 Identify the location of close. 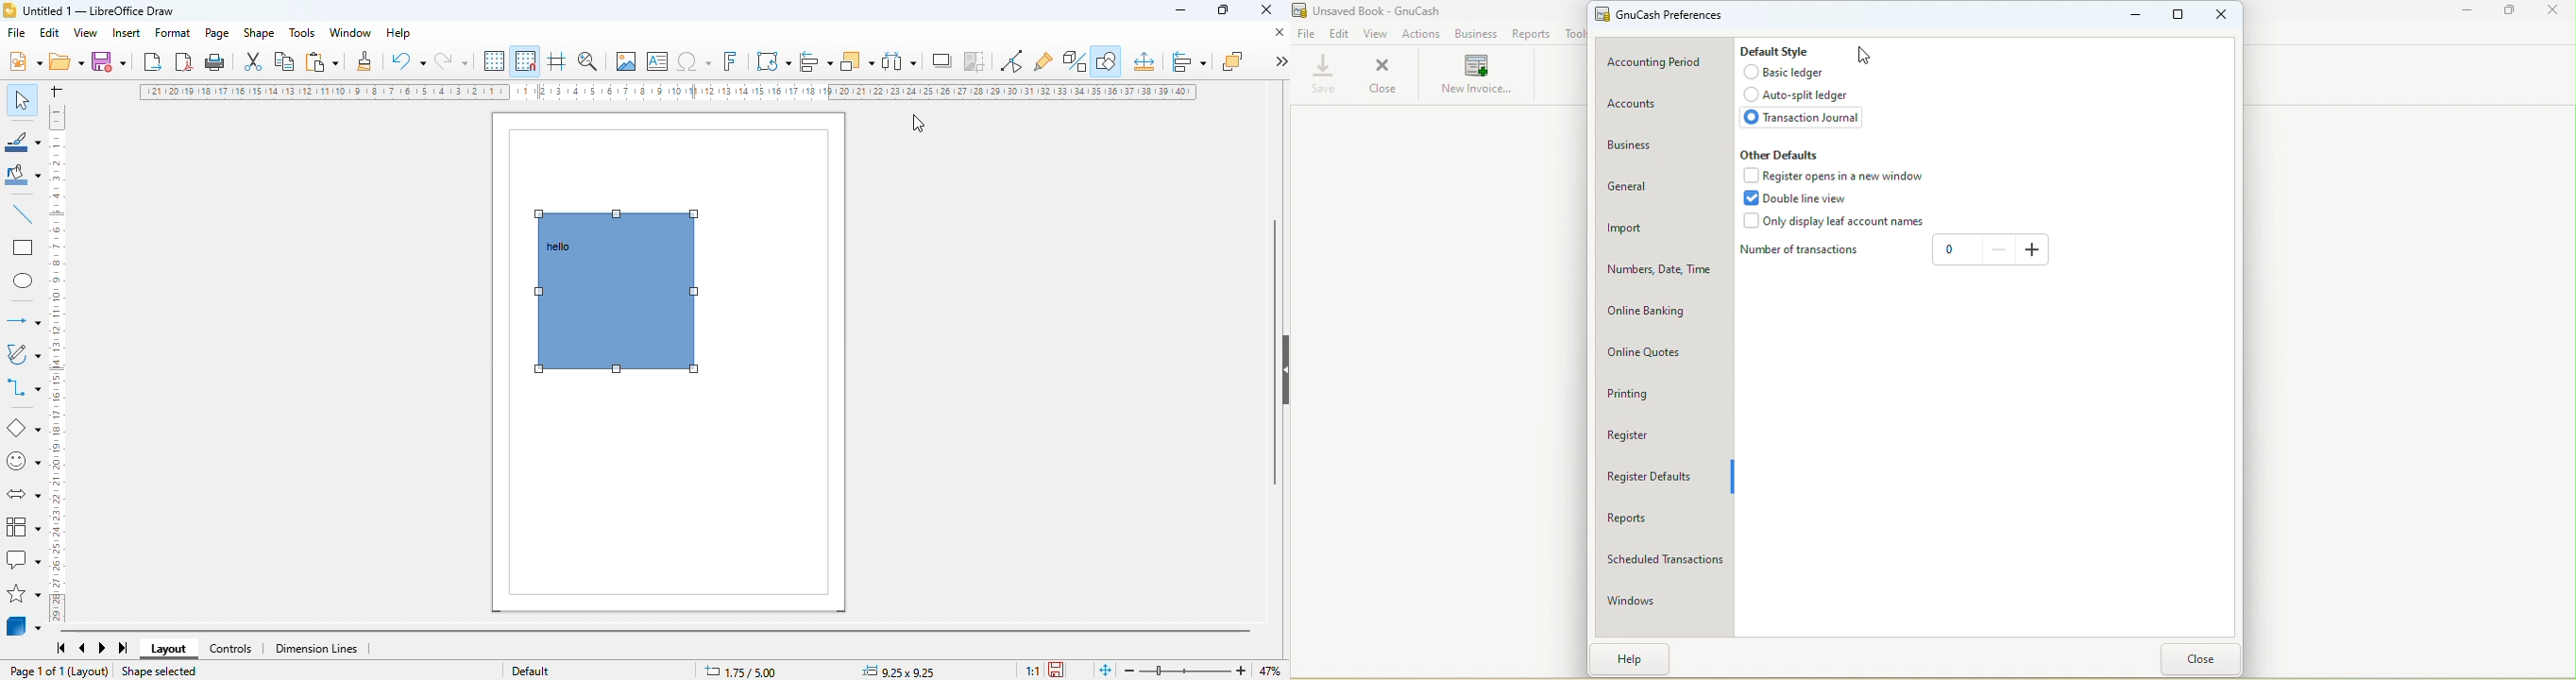
(1266, 9).